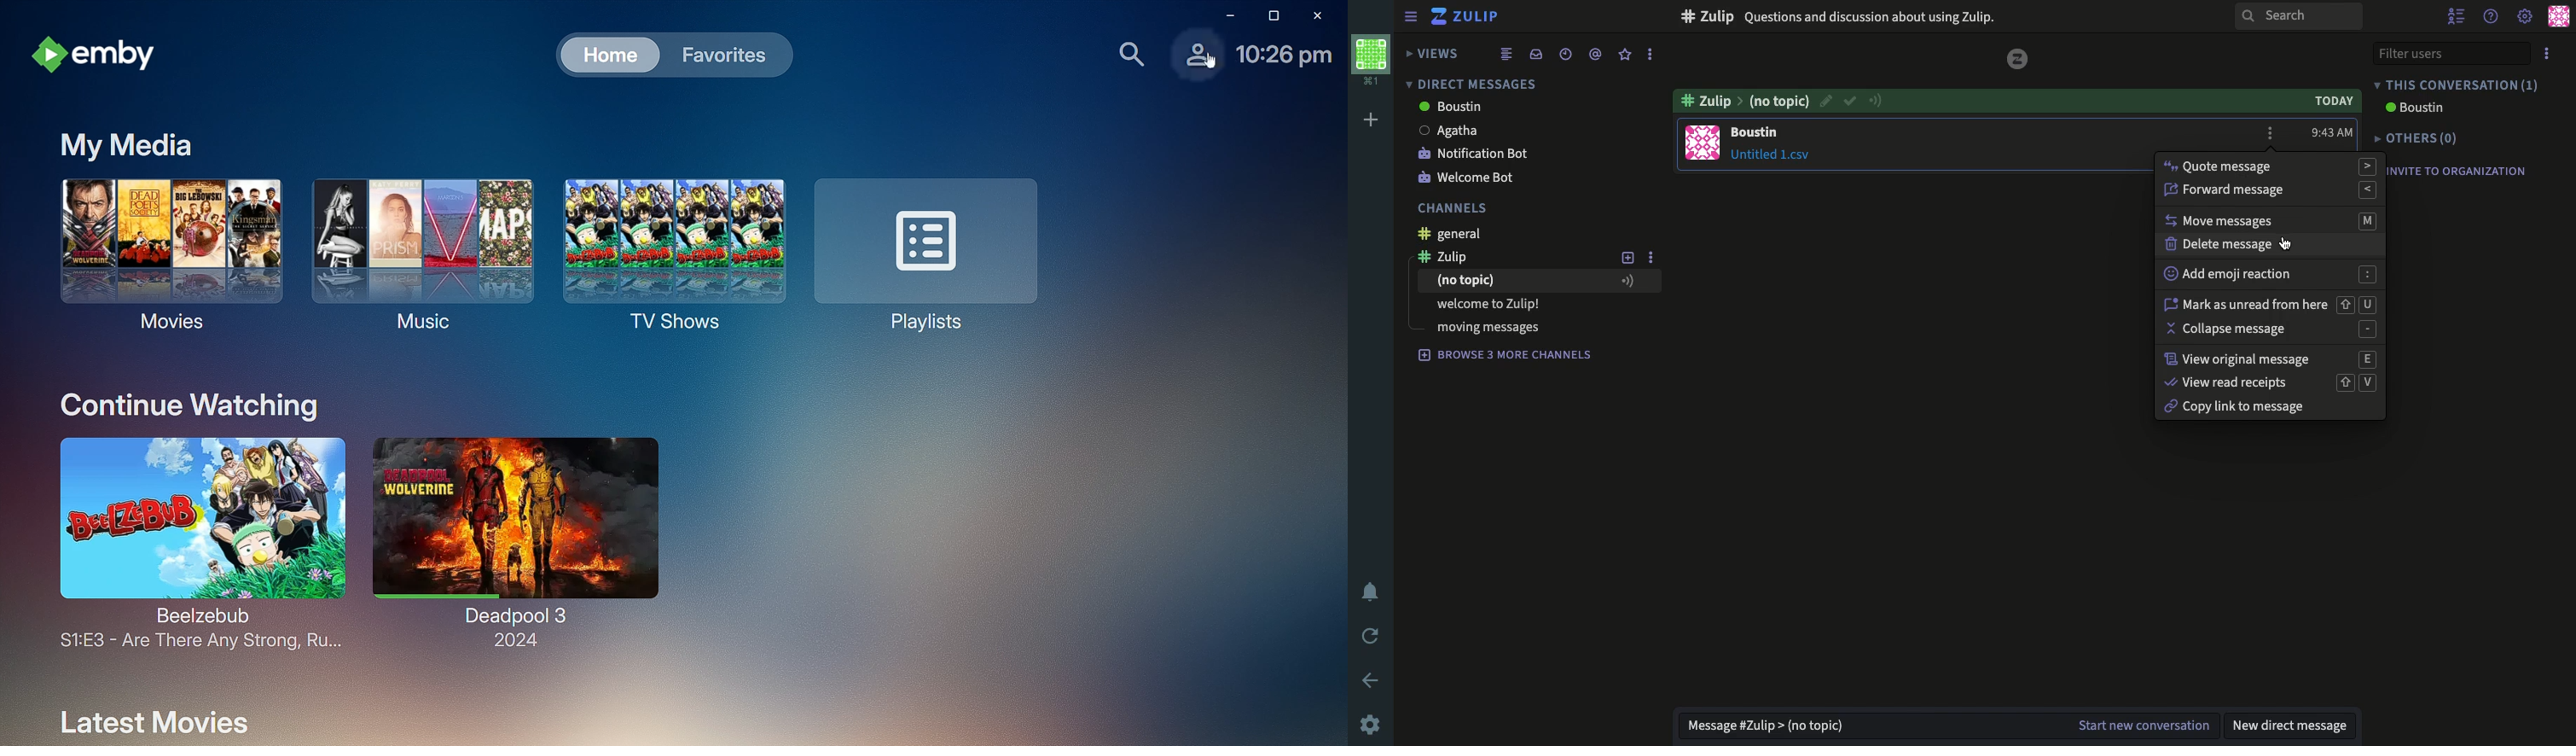  I want to click on no topic, so click(1537, 282).